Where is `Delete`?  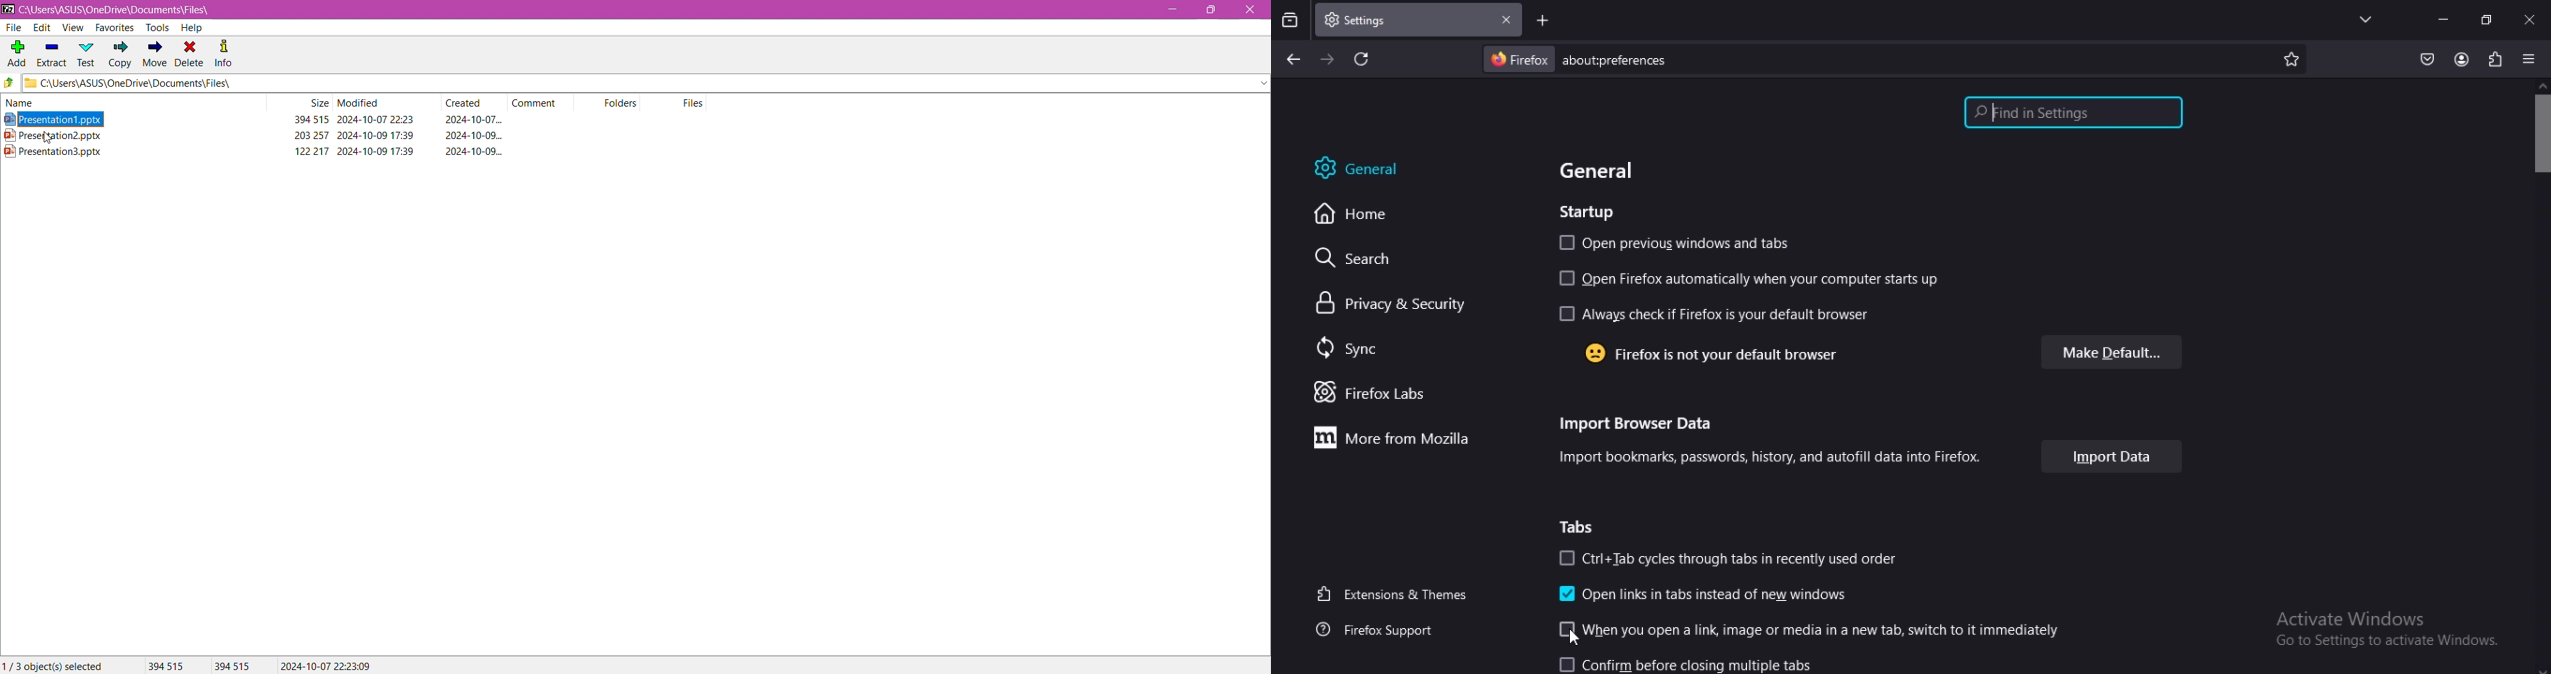
Delete is located at coordinates (190, 53).